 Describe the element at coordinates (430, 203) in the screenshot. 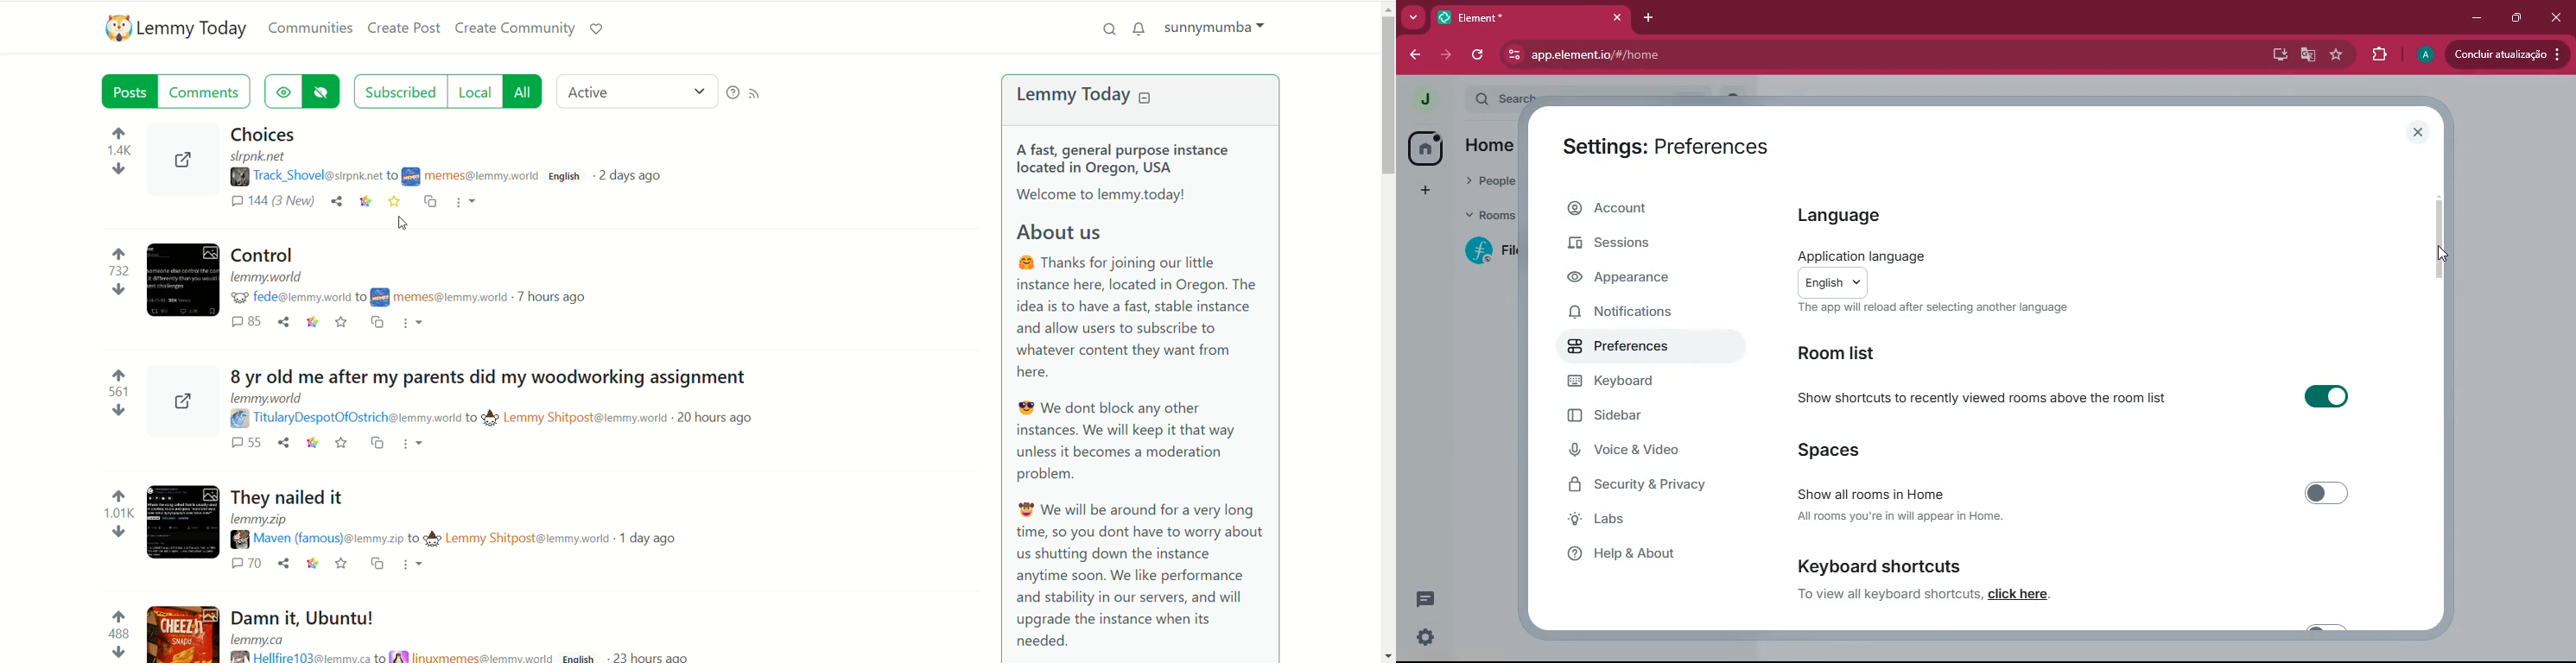

I see `cross post` at that location.